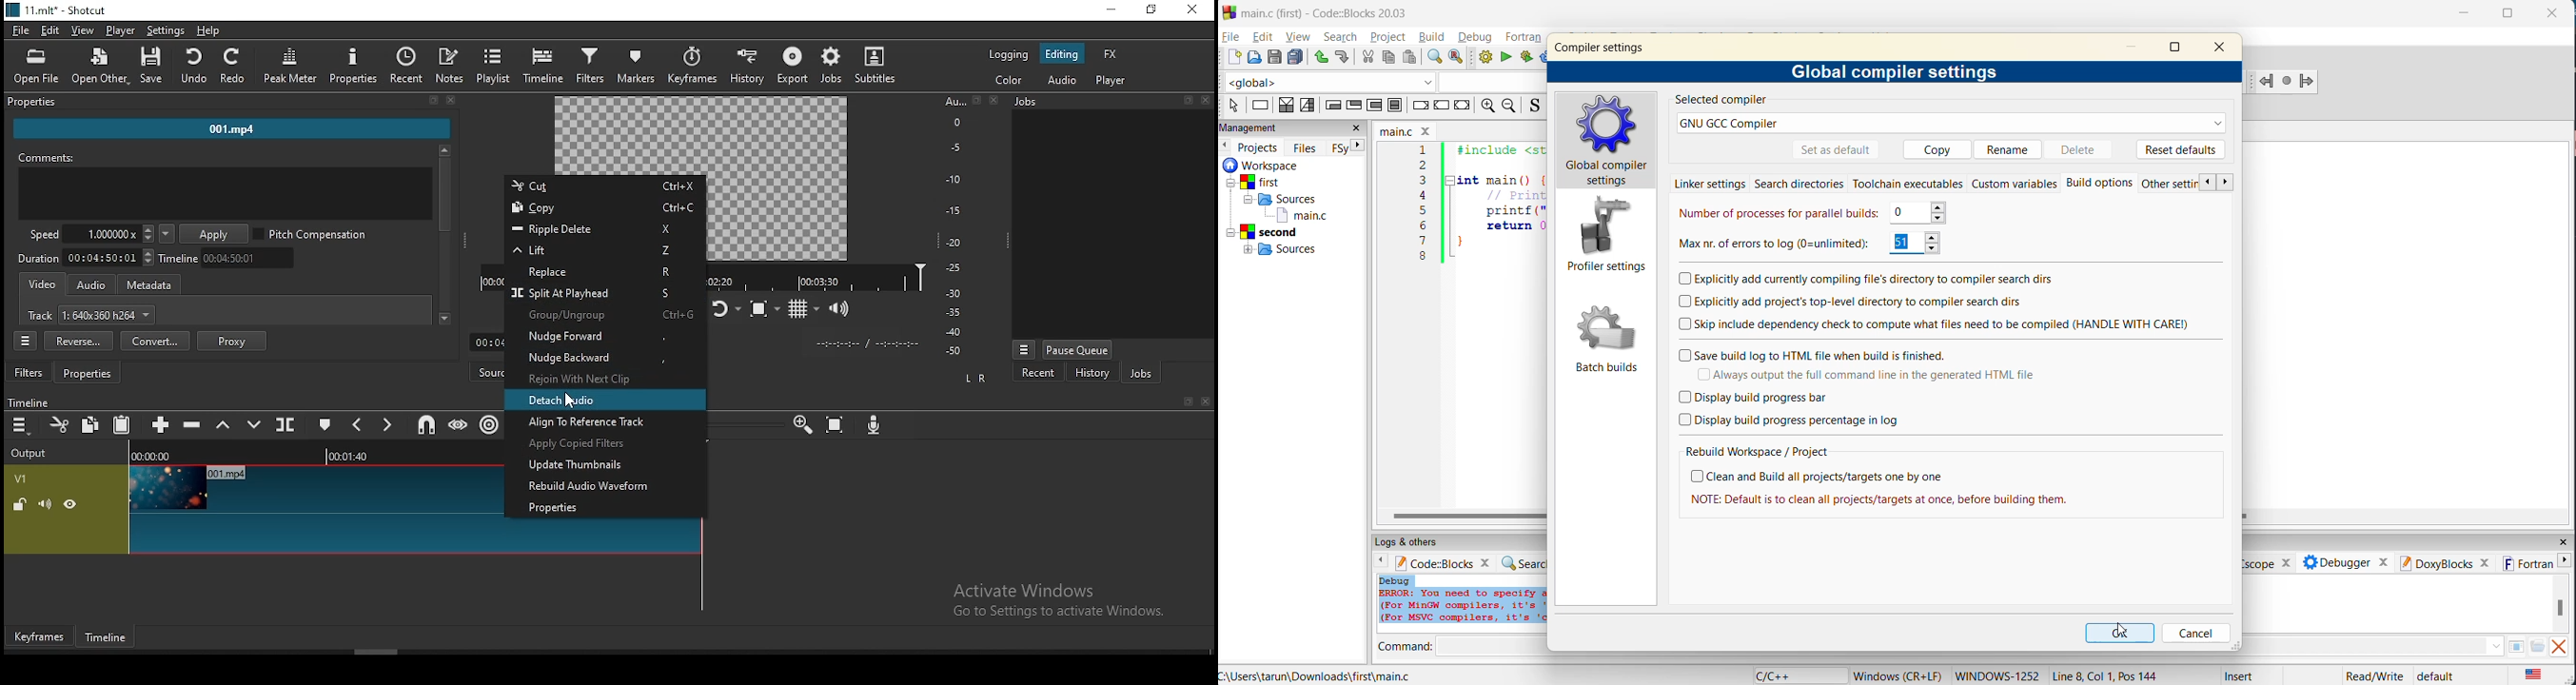 This screenshot has height=700, width=2576. I want to click on cut, so click(58, 424).